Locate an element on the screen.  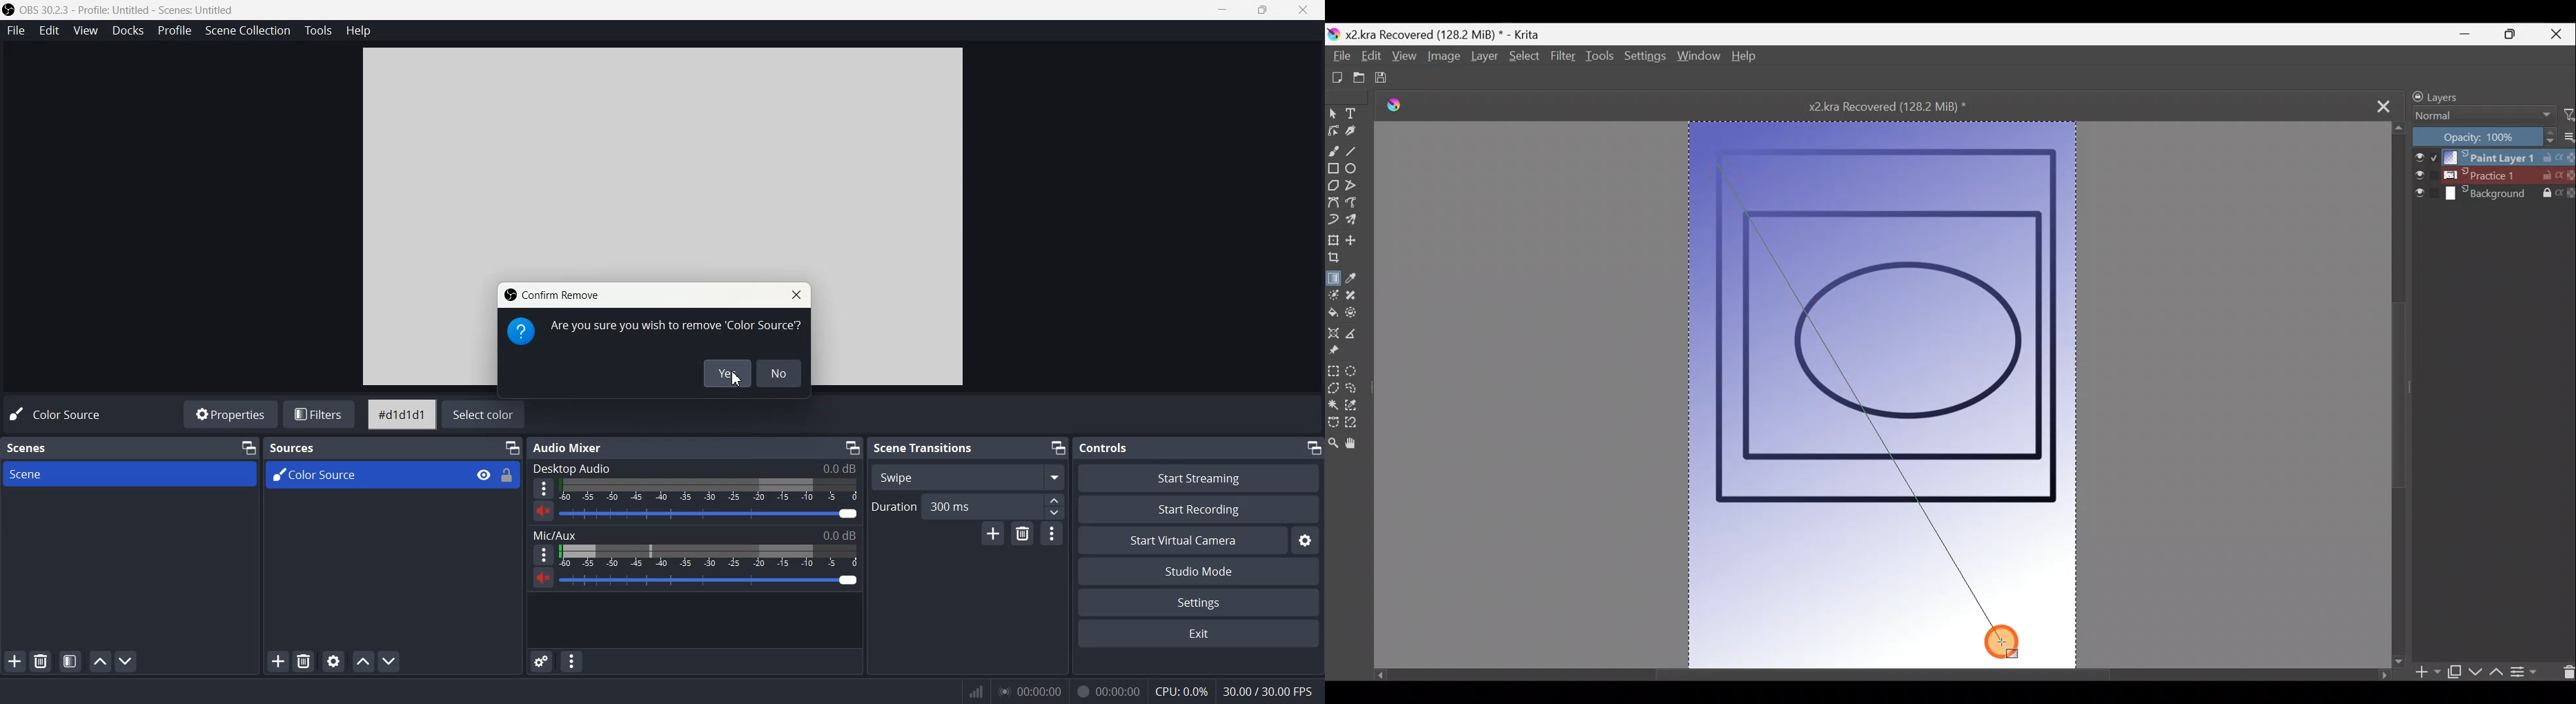
00:00:00 is located at coordinates (1028, 690).